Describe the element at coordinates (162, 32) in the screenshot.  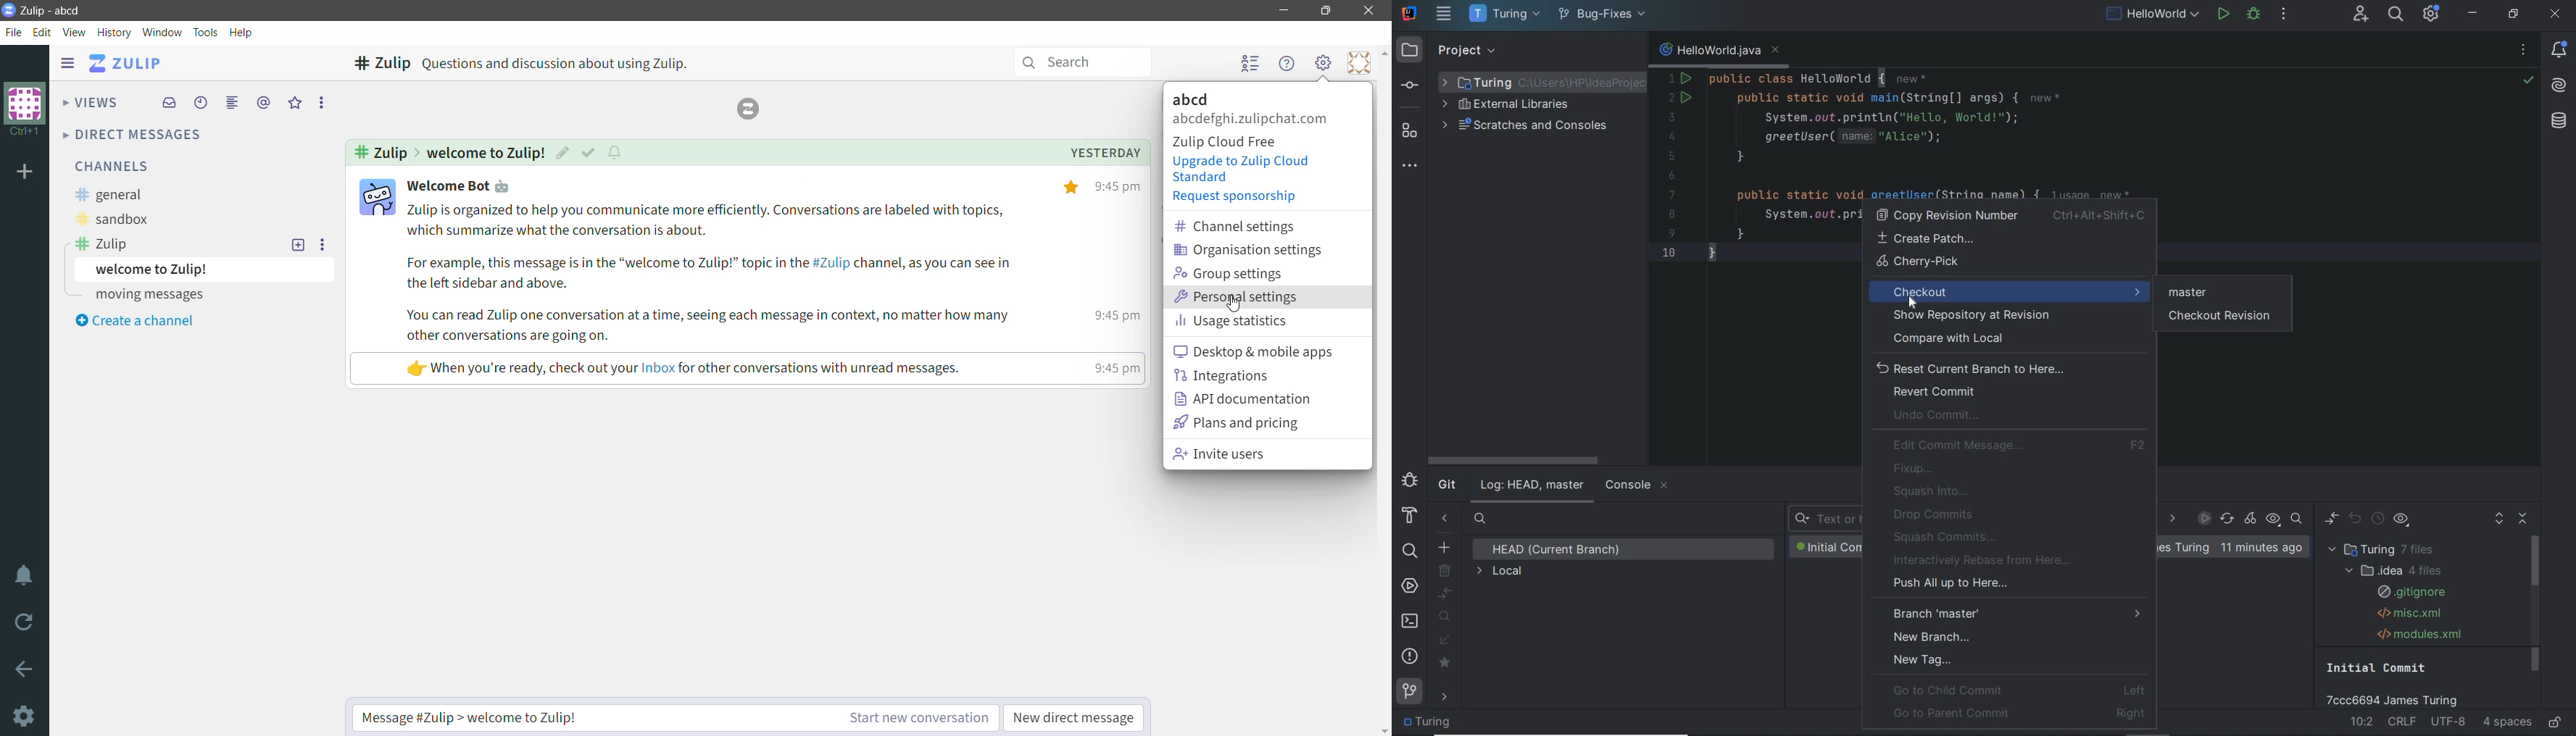
I see `Window` at that location.